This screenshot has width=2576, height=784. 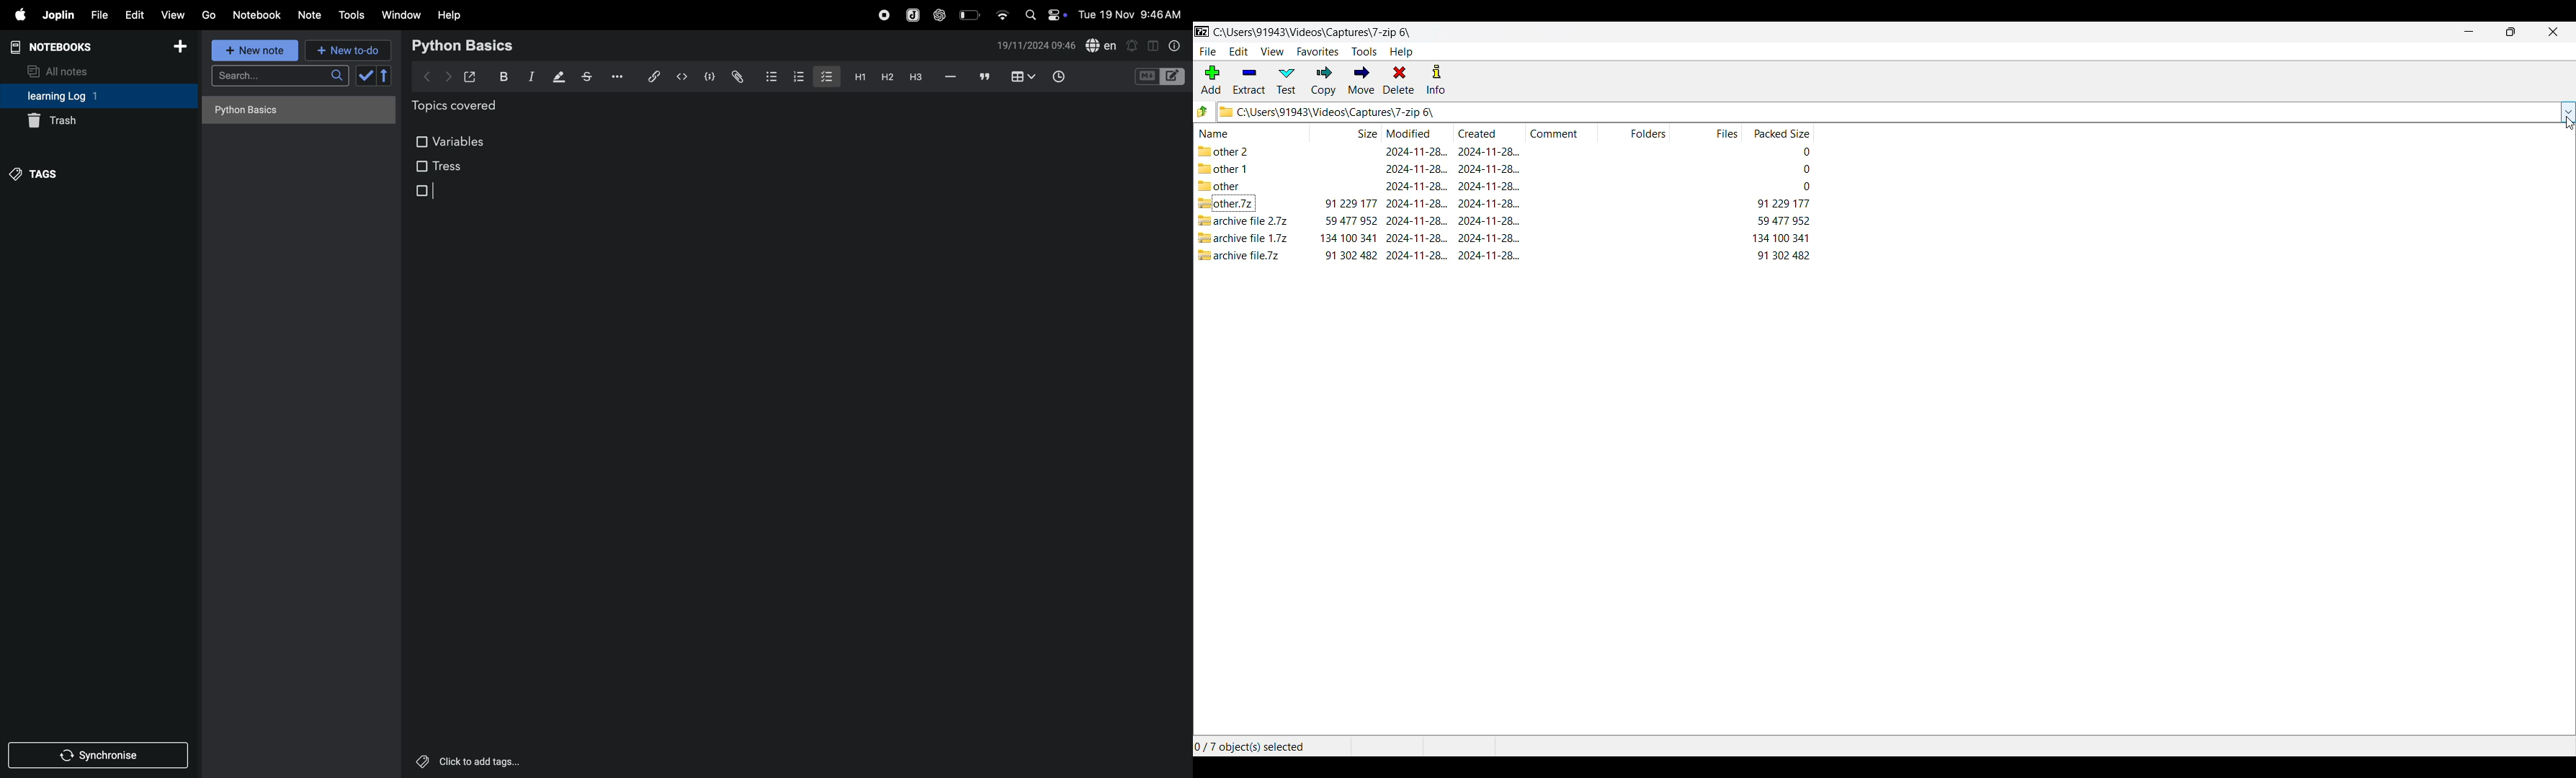 What do you see at coordinates (1159, 78) in the screenshot?
I see `code block` at bounding box center [1159, 78].